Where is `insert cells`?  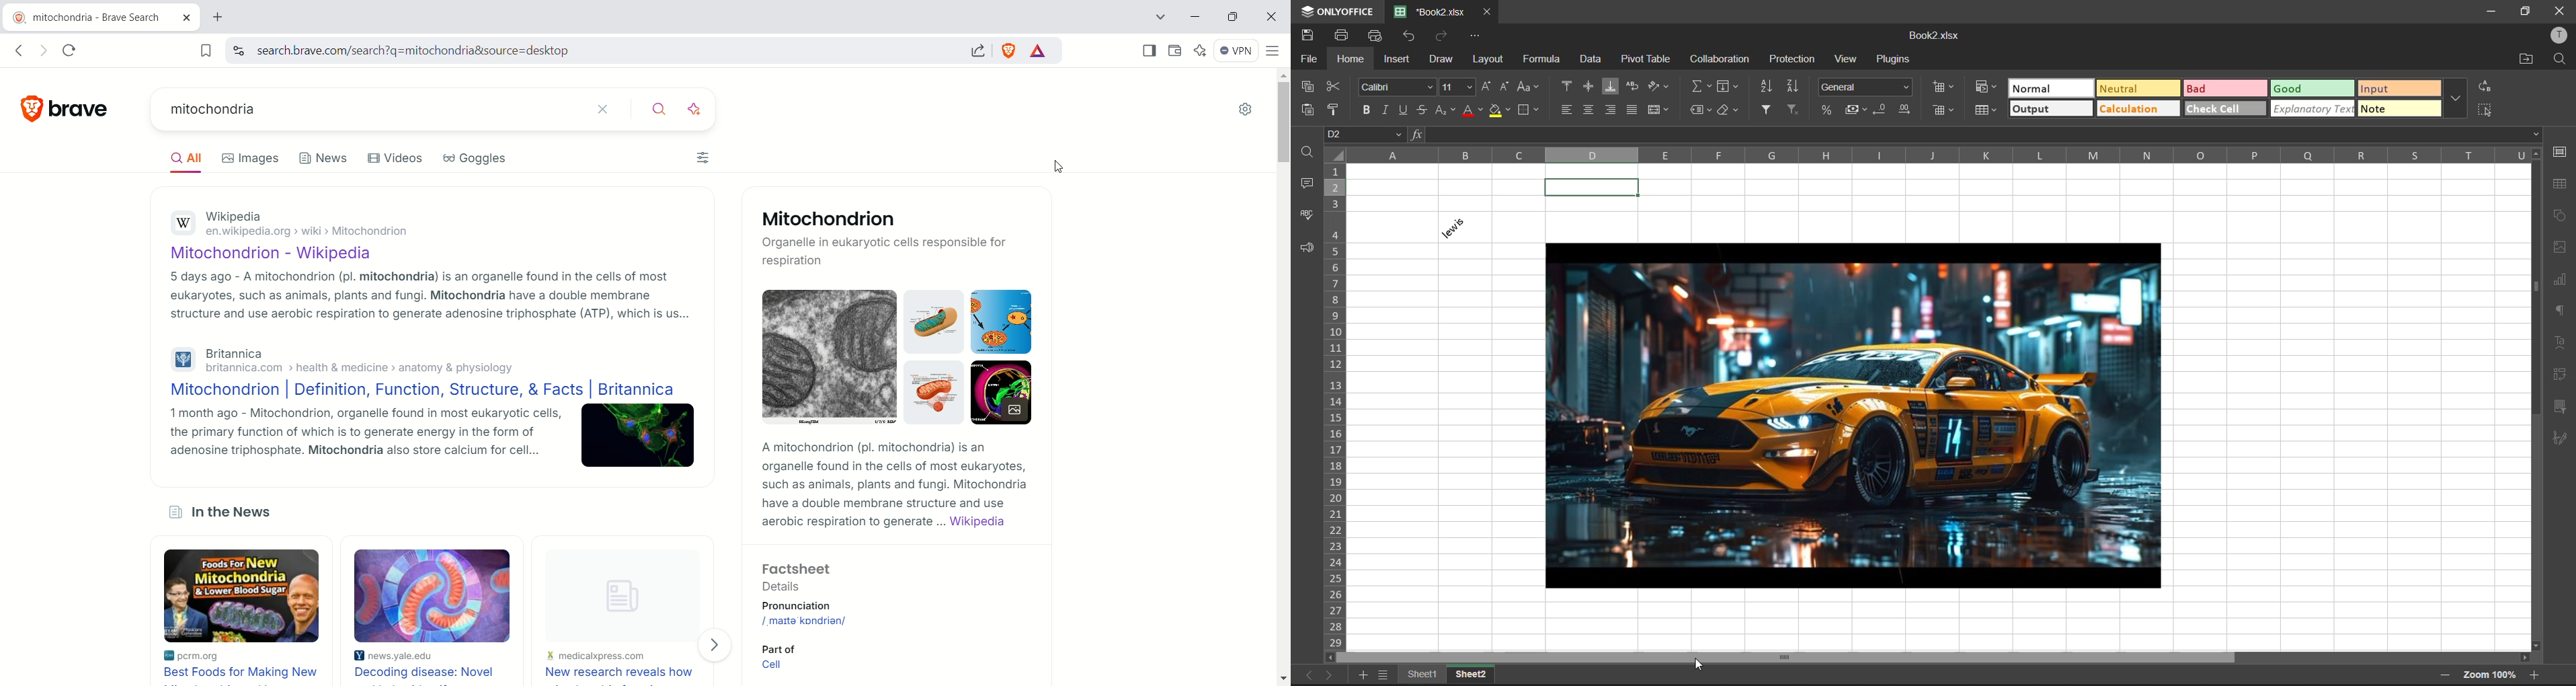
insert cells is located at coordinates (1944, 87).